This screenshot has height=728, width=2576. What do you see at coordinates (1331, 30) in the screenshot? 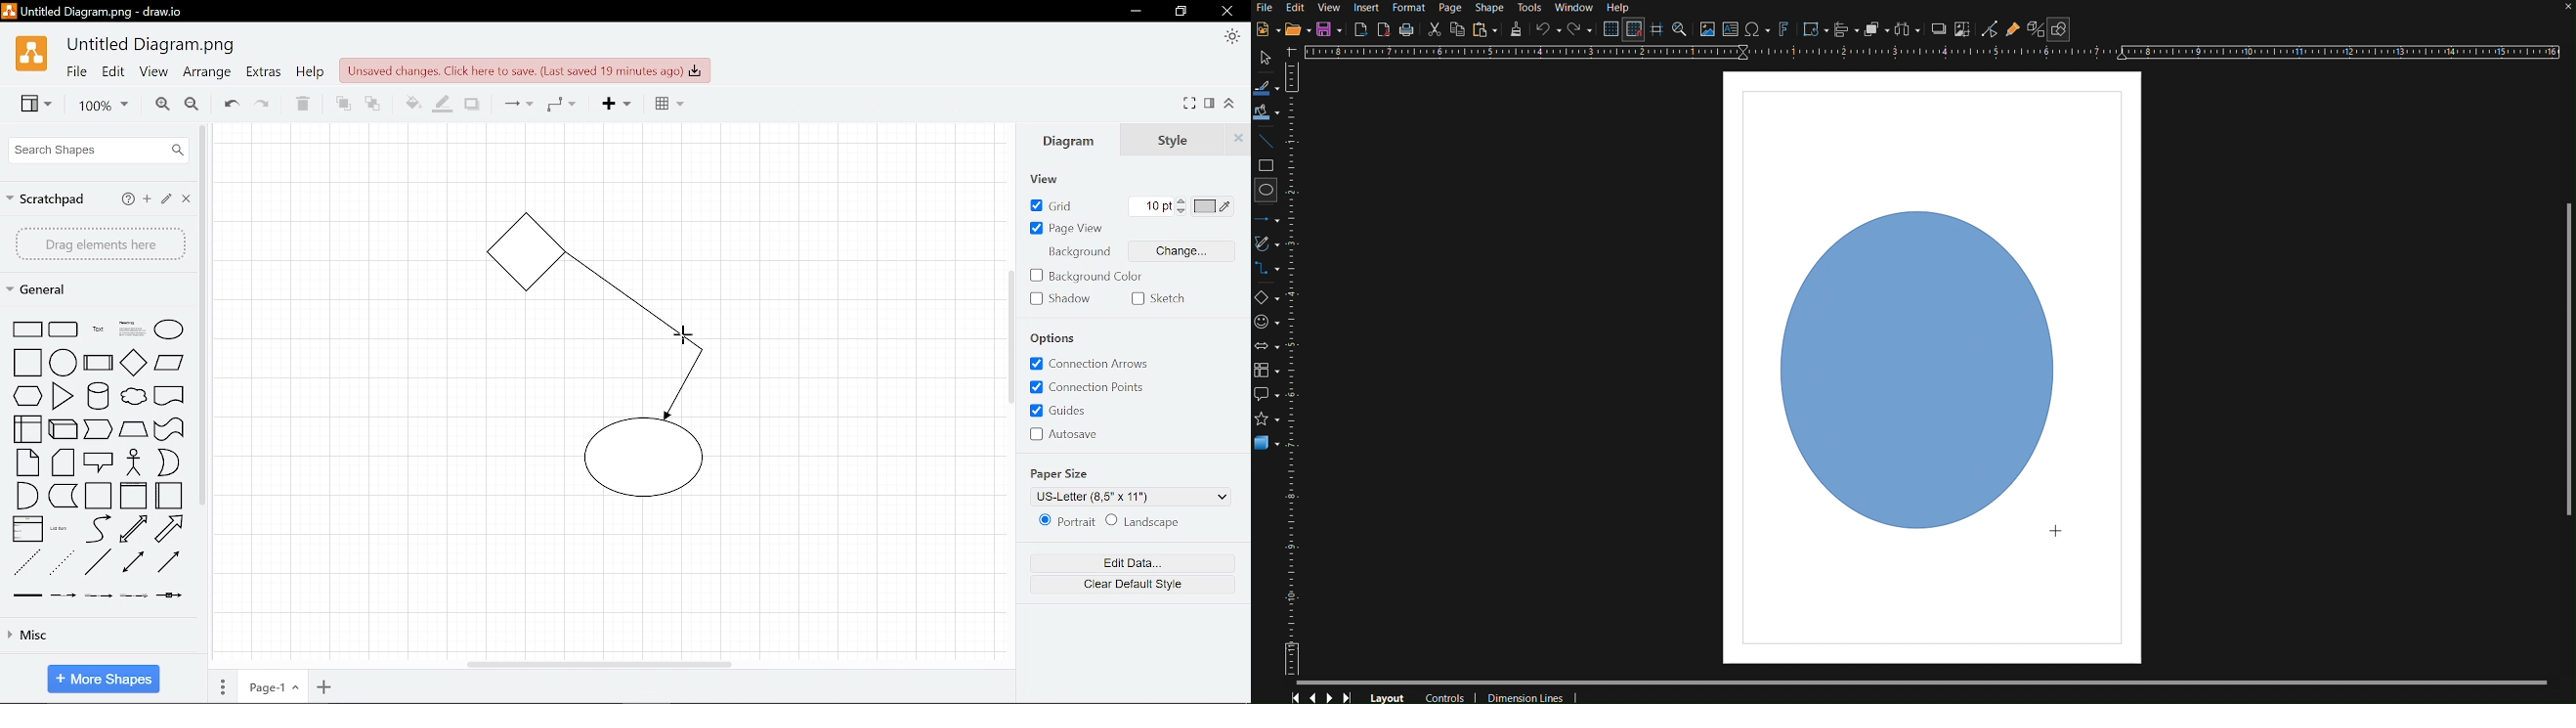
I see `Save` at bounding box center [1331, 30].